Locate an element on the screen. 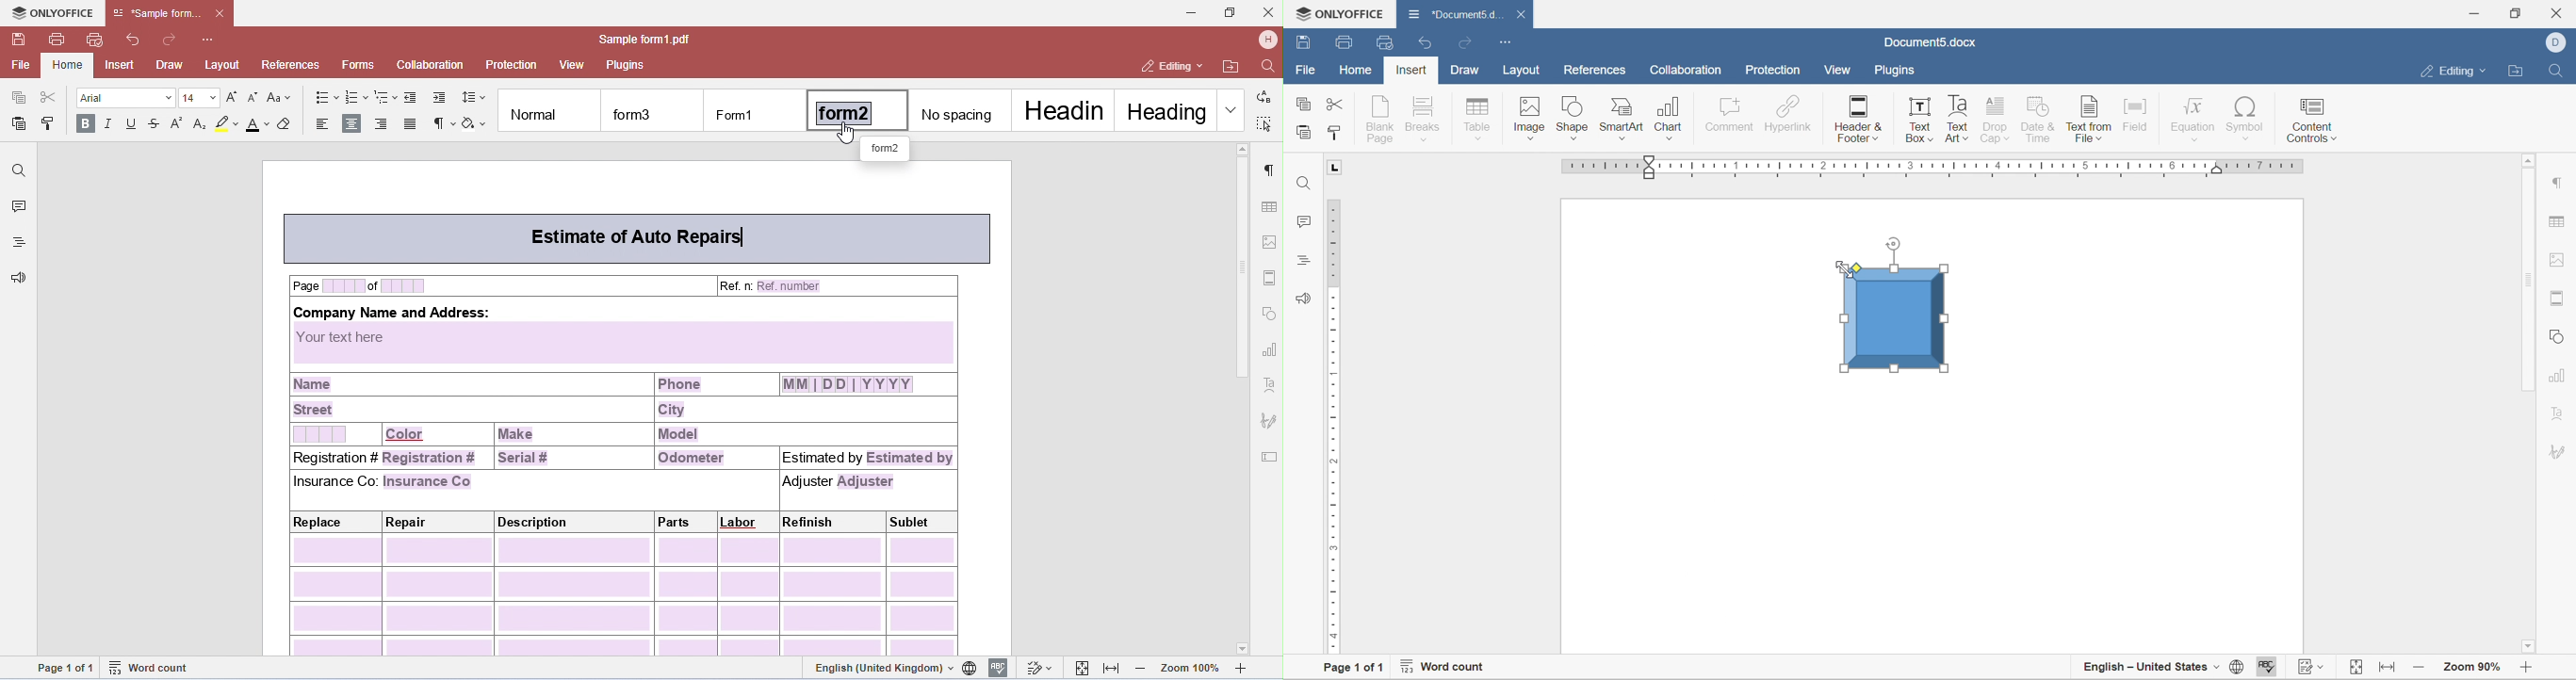 Image resolution: width=2576 pixels, height=700 pixels. equation is located at coordinates (2193, 121).